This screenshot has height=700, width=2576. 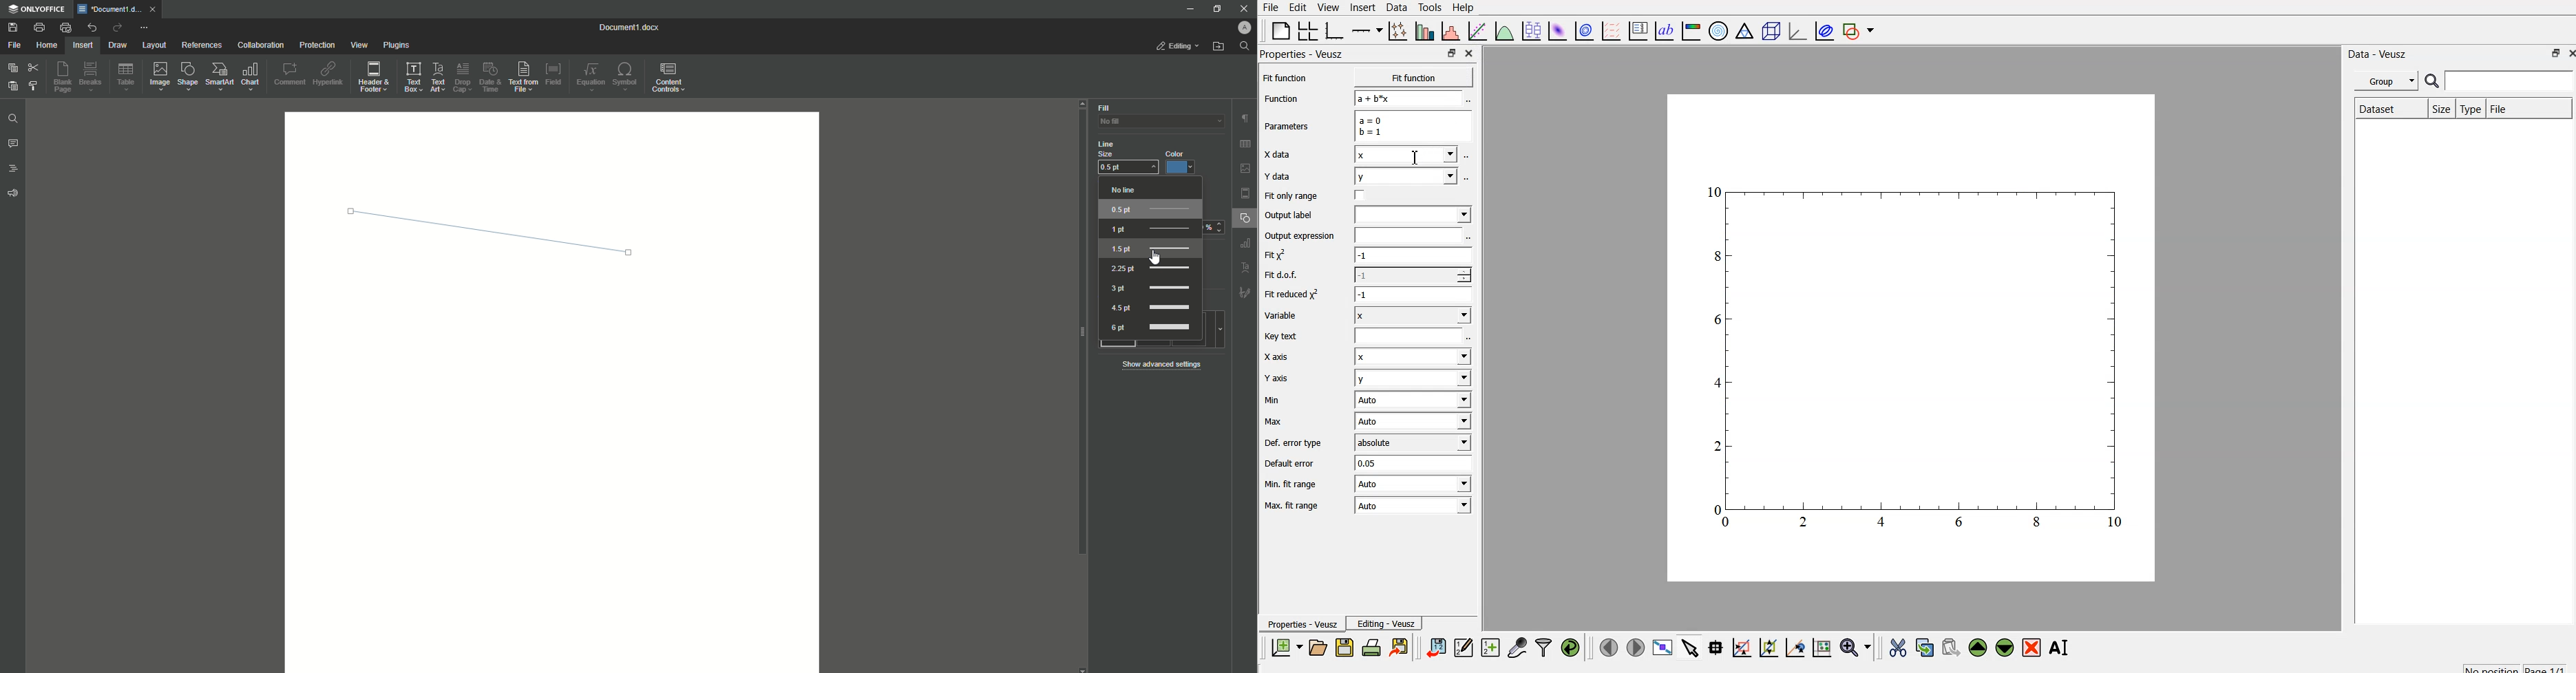 What do you see at coordinates (1414, 378) in the screenshot?
I see `y` at bounding box center [1414, 378].